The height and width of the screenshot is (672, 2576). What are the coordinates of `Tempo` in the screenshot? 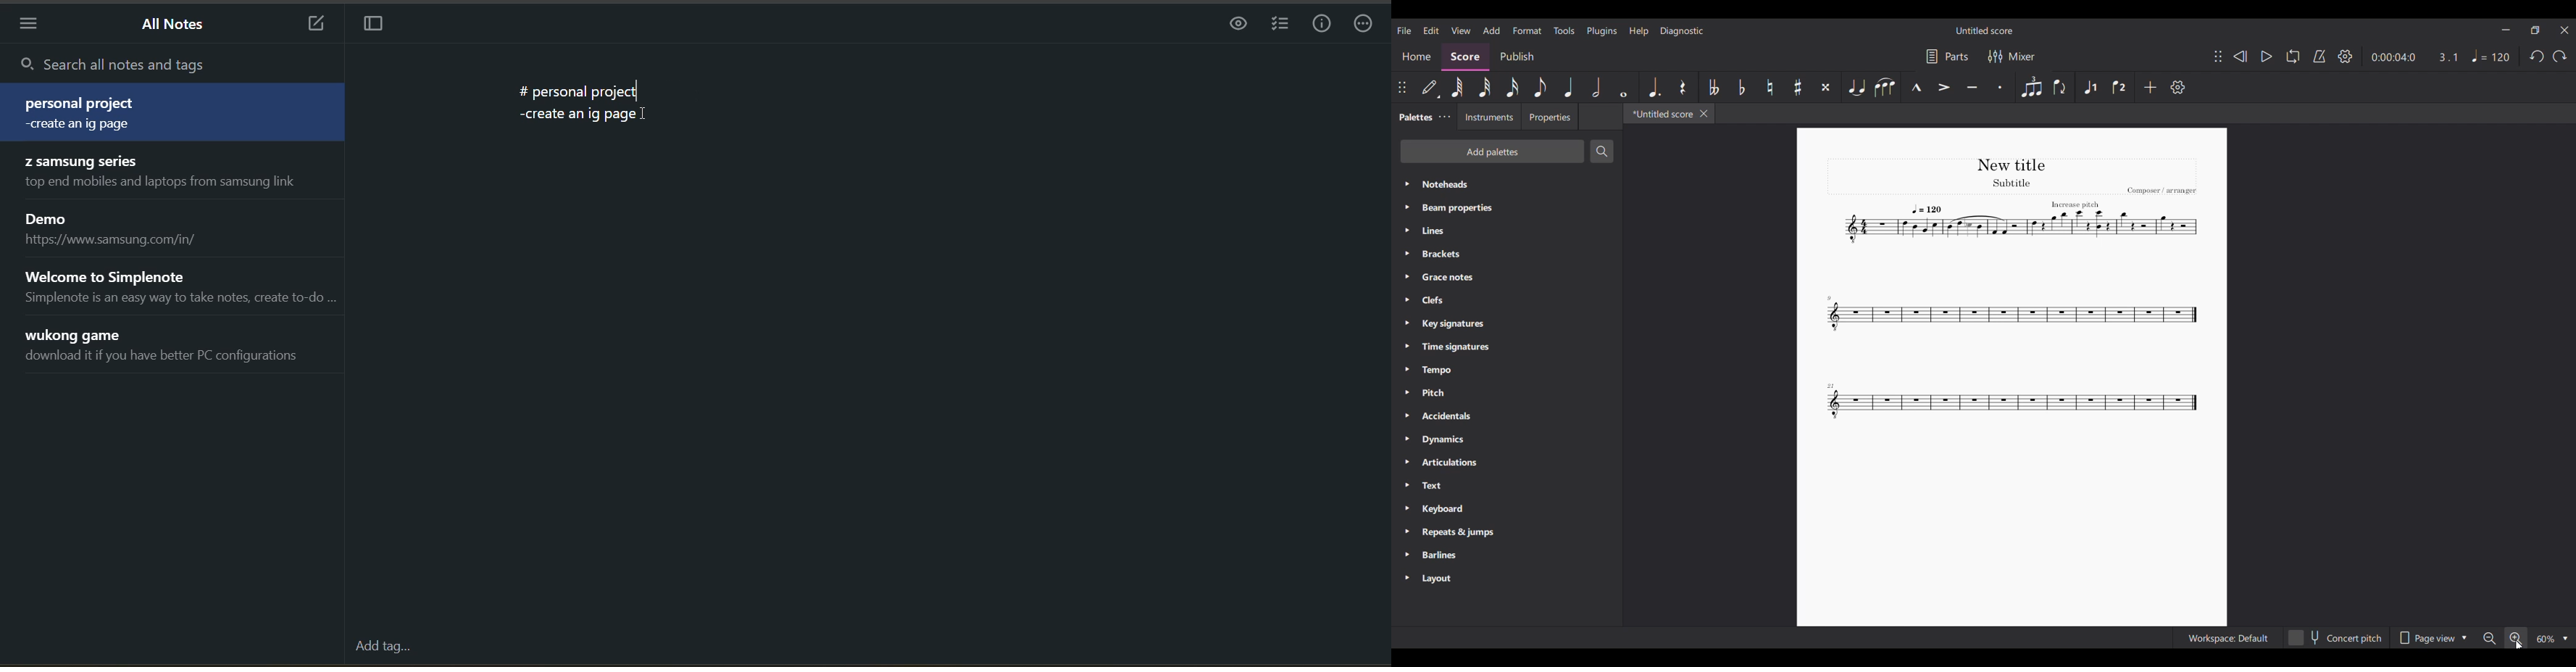 It's located at (1507, 370).